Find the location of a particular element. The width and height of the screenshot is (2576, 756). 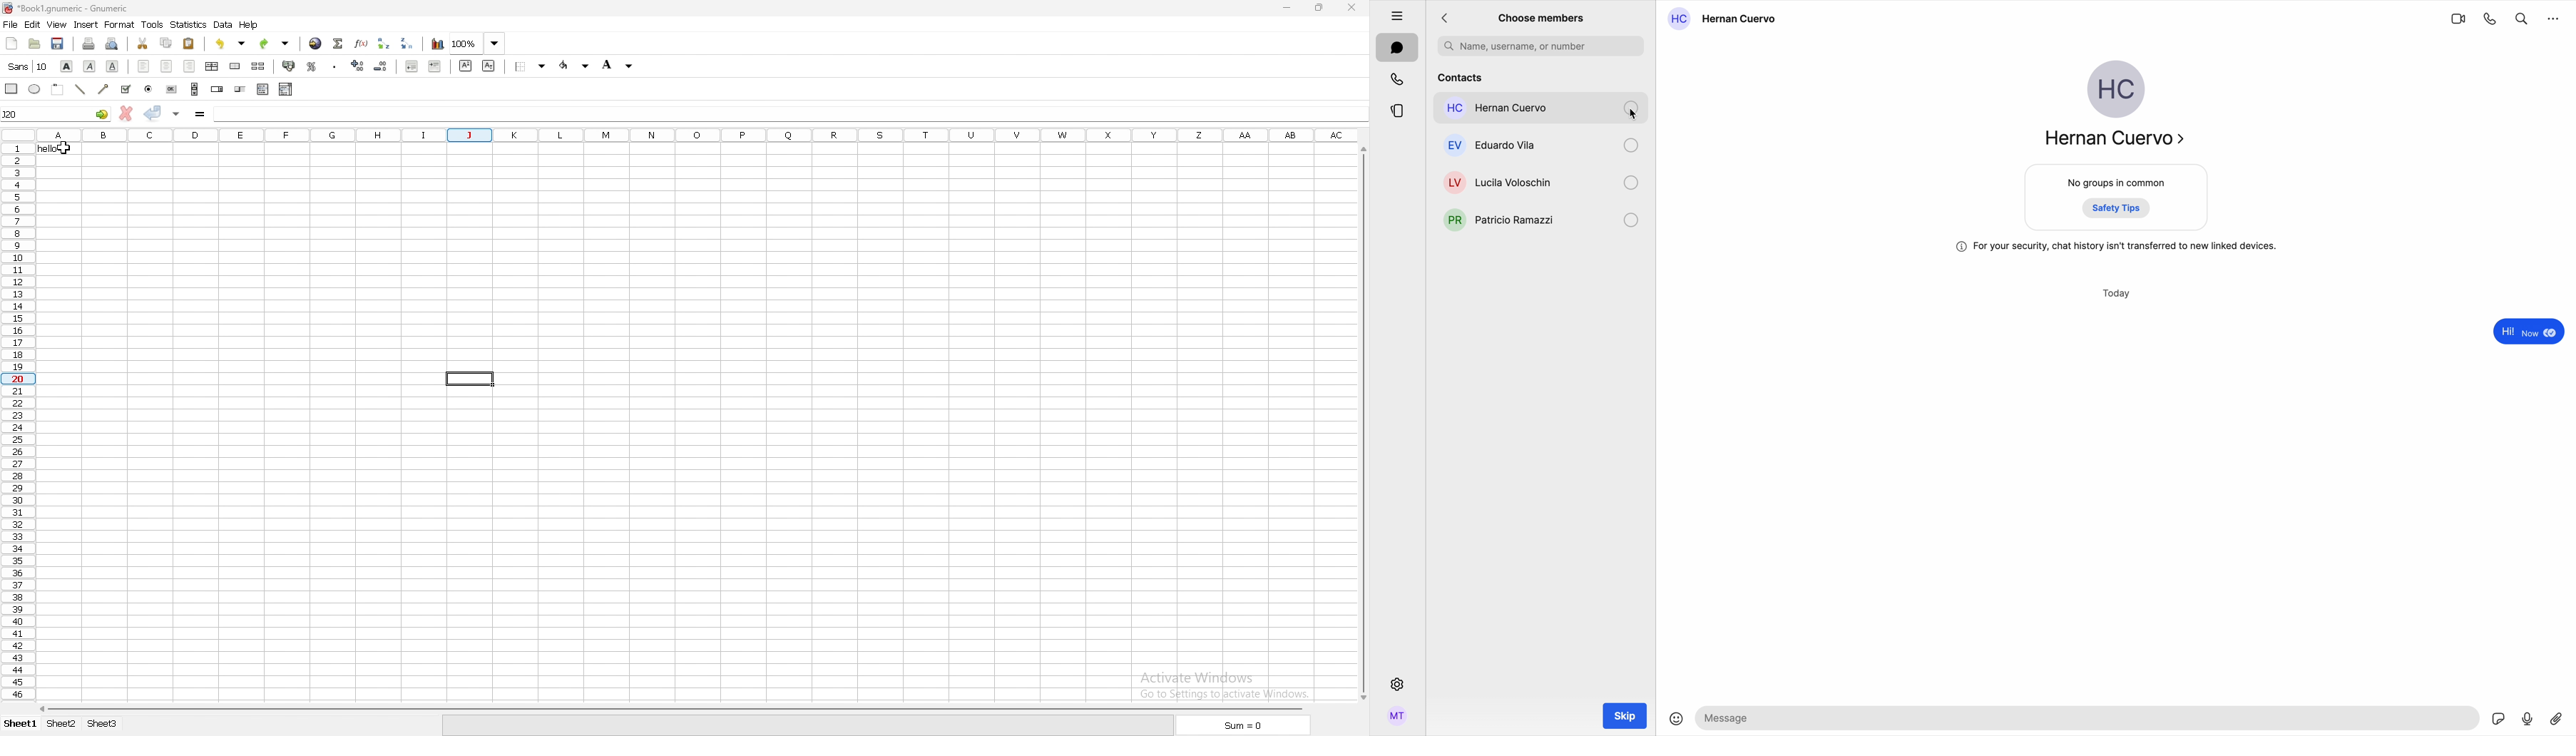

print preview is located at coordinates (113, 44).